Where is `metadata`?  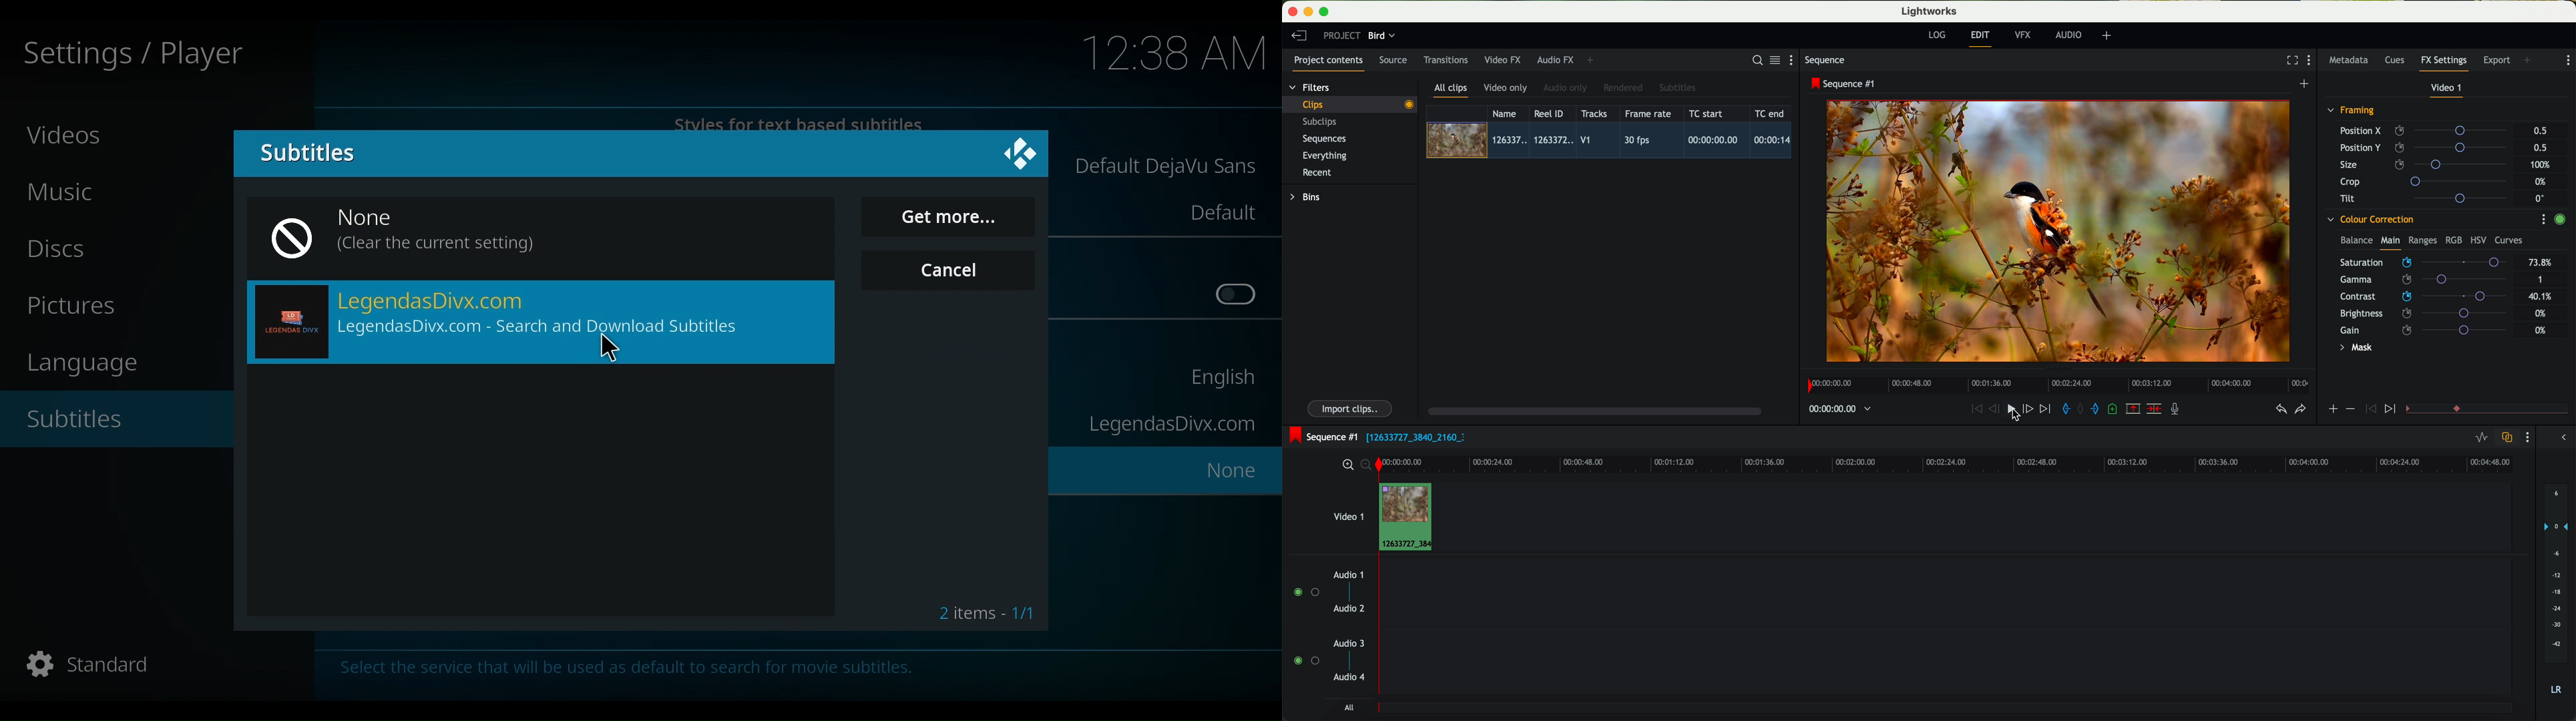
metadata is located at coordinates (2351, 61).